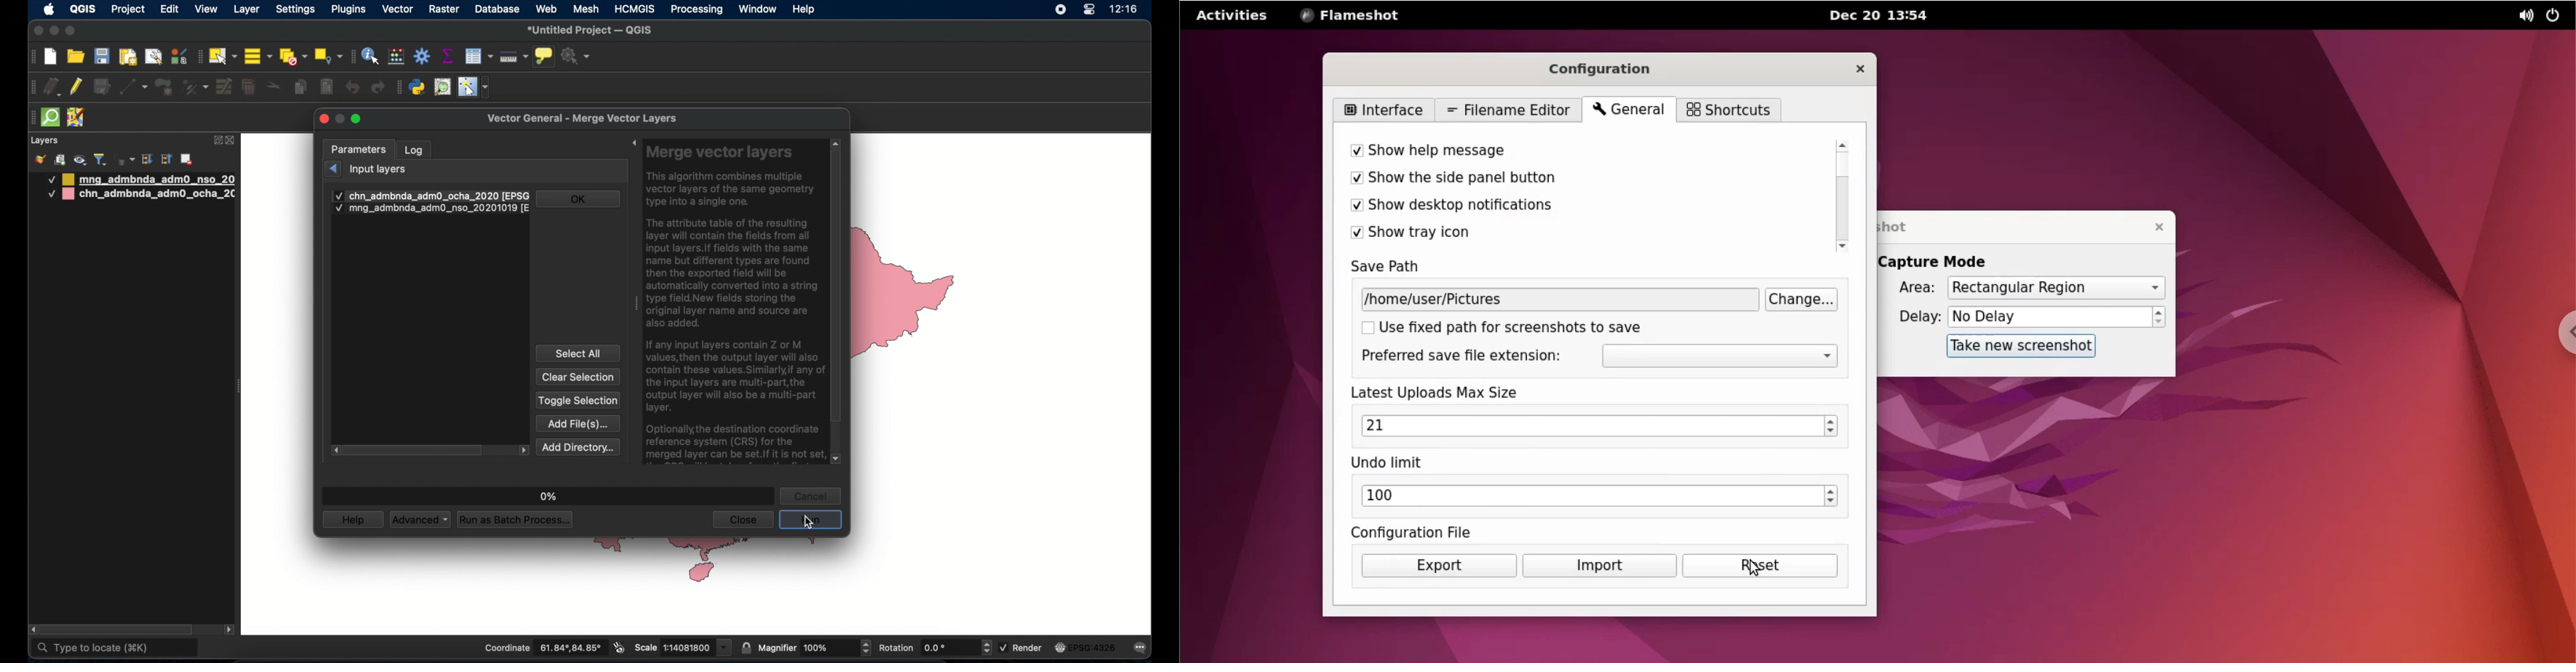 This screenshot has height=672, width=2576. I want to click on processing, so click(697, 10).